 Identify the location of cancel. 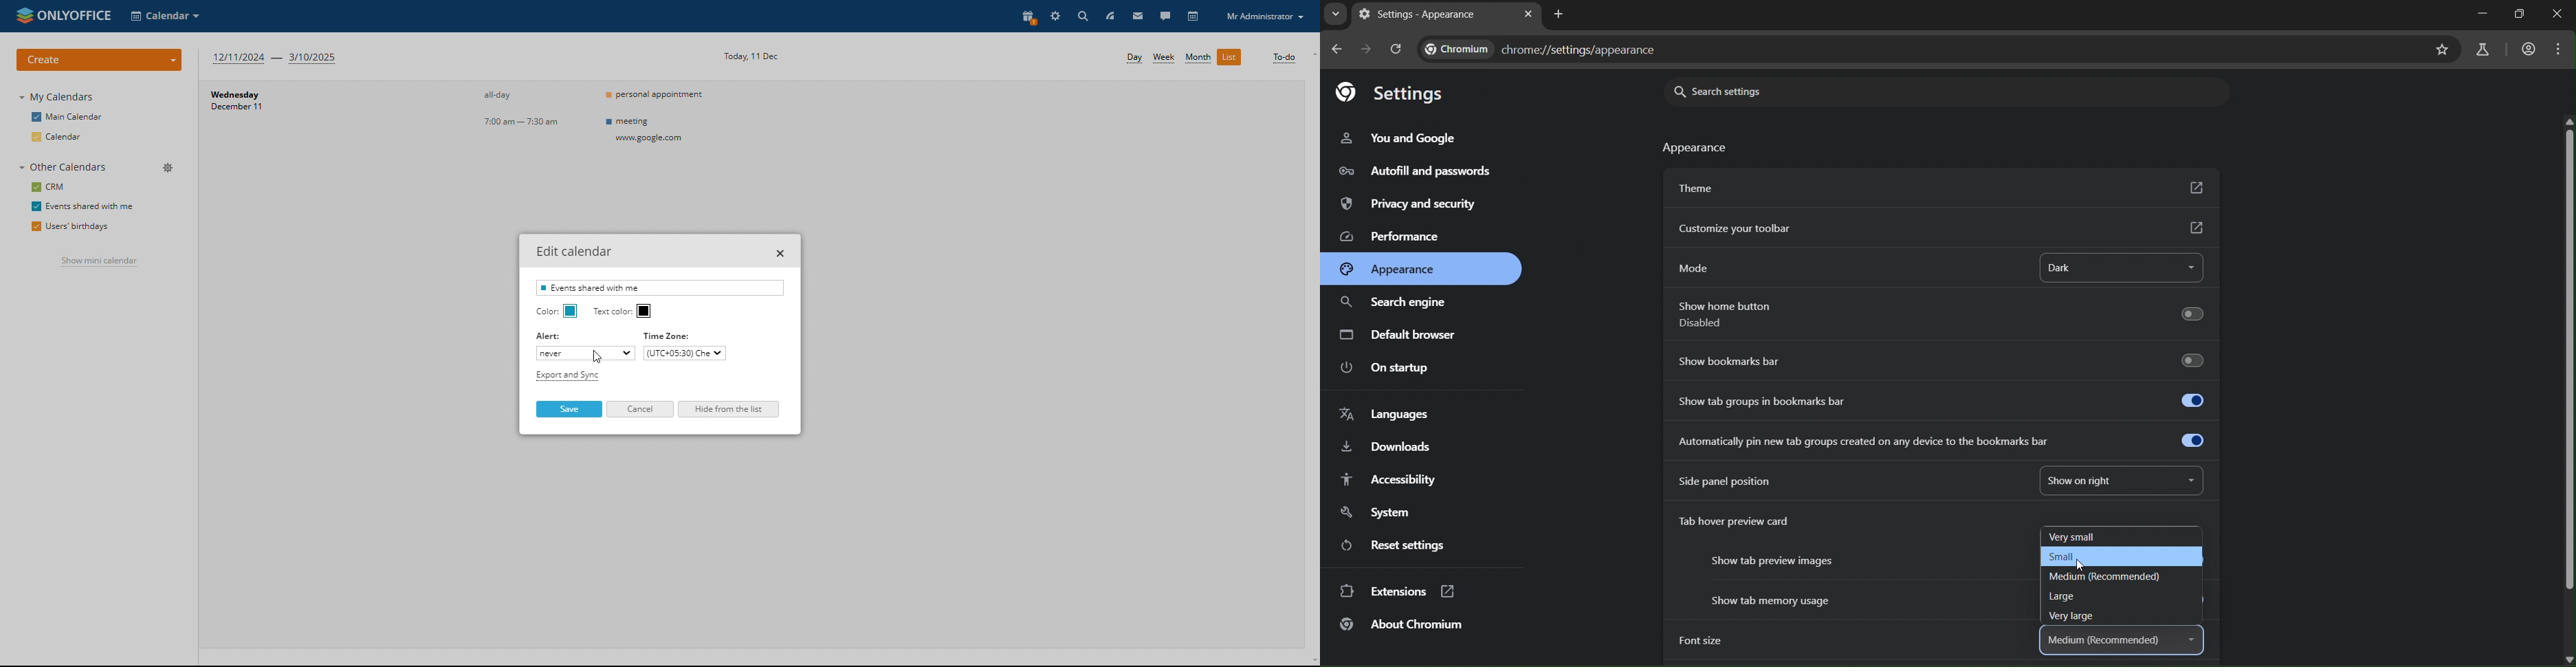
(640, 409).